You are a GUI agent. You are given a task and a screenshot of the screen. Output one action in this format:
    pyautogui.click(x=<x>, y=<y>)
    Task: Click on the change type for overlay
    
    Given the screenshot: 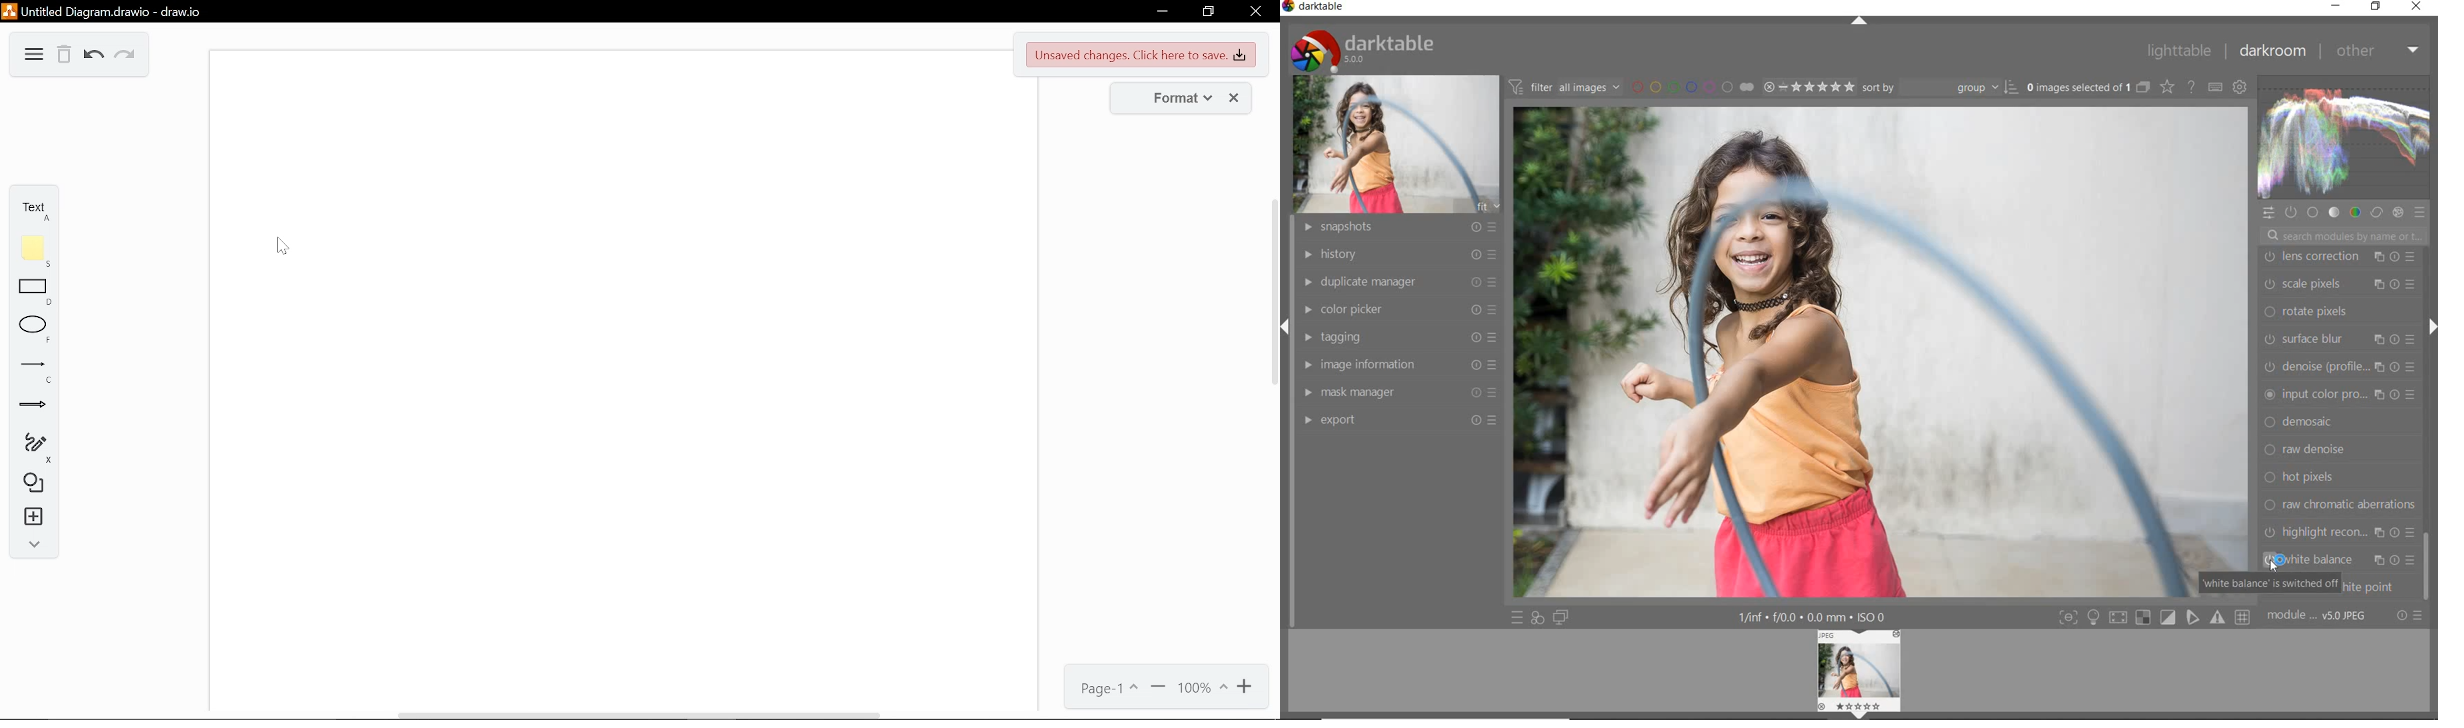 What is the action you would take?
    pyautogui.click(x=2168, y=87)
    